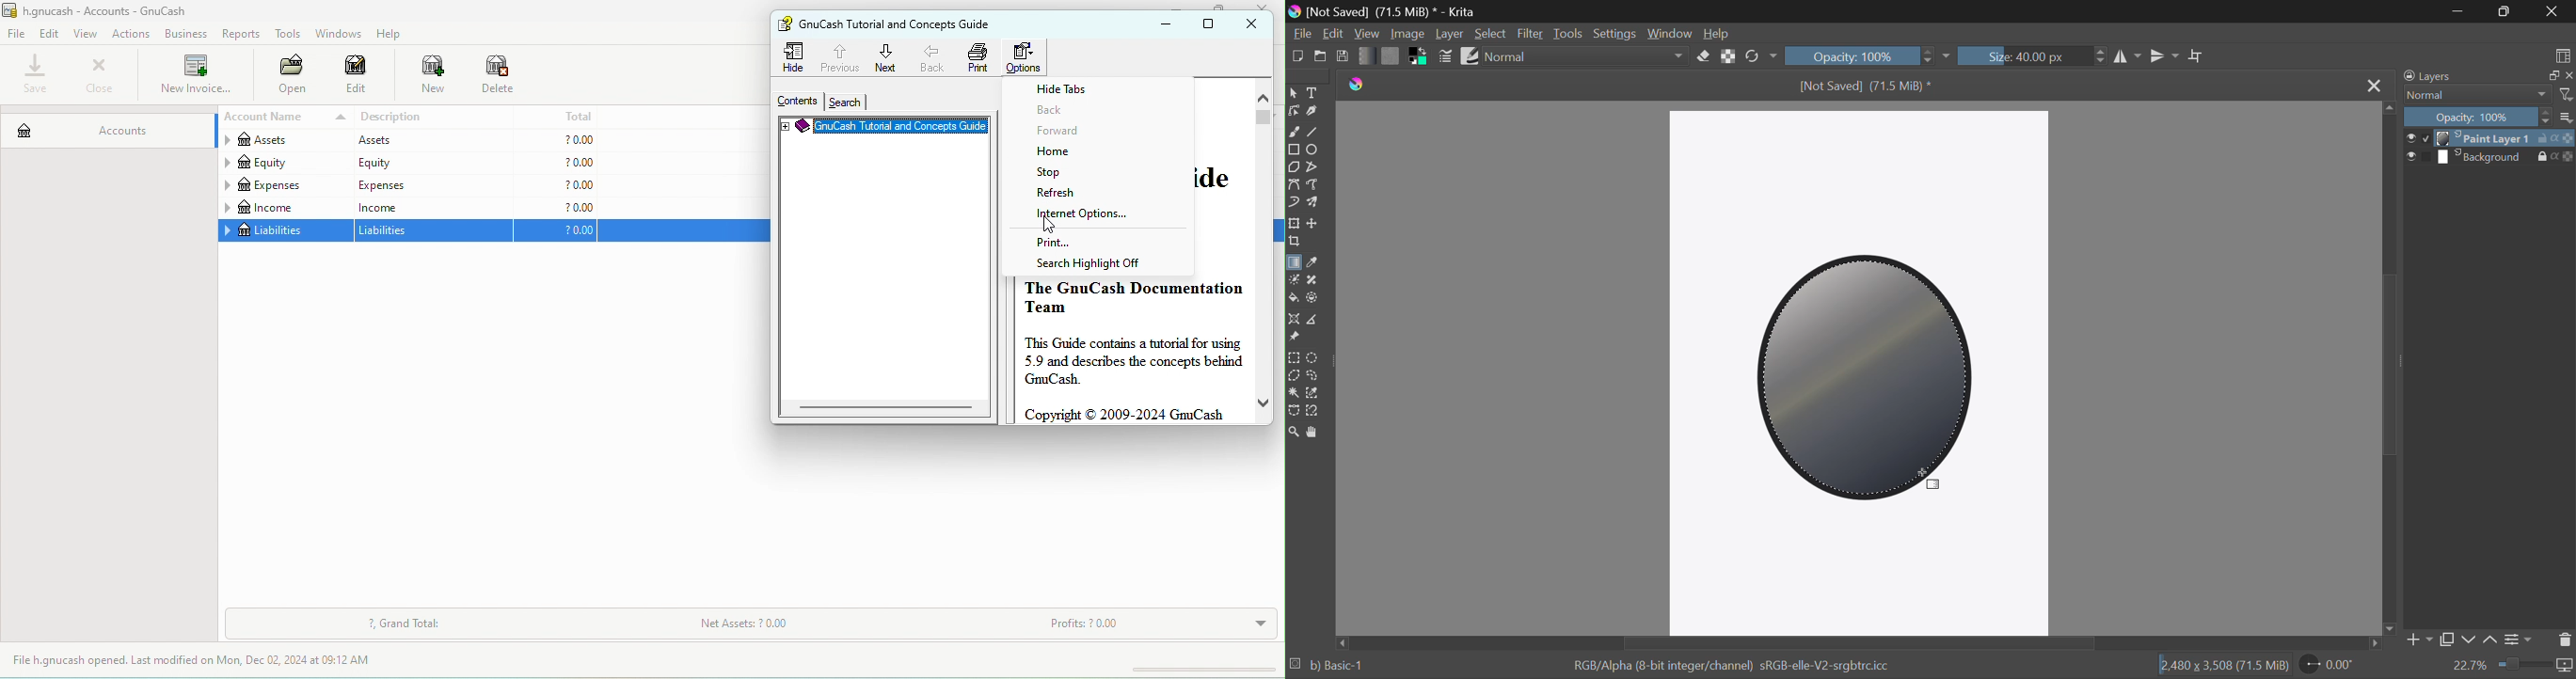  Describe the element at coordinates (118, 9) in the screenshot. I see `h. gnucash-accounts-gnu cash` at that location.